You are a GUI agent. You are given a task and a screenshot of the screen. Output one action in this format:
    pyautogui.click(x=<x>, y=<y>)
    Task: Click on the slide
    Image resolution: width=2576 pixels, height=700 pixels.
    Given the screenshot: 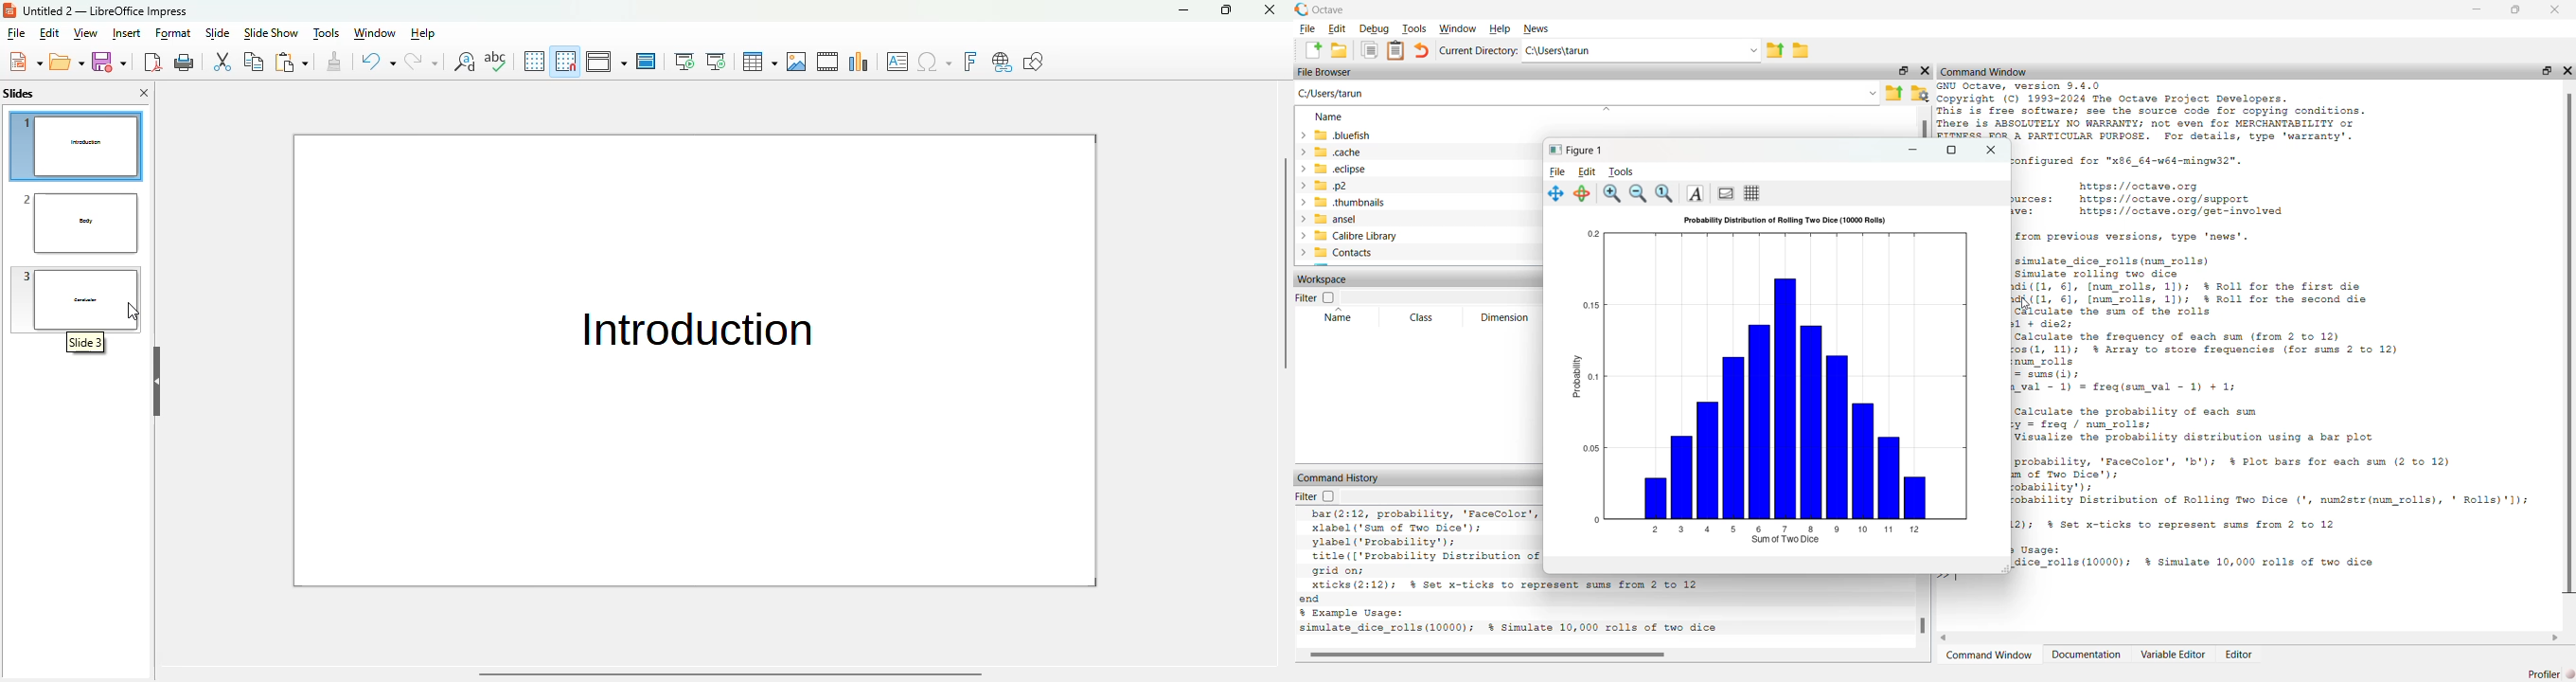 What is the action you would take?
    pyautogui.click(x=218, y=33)
    